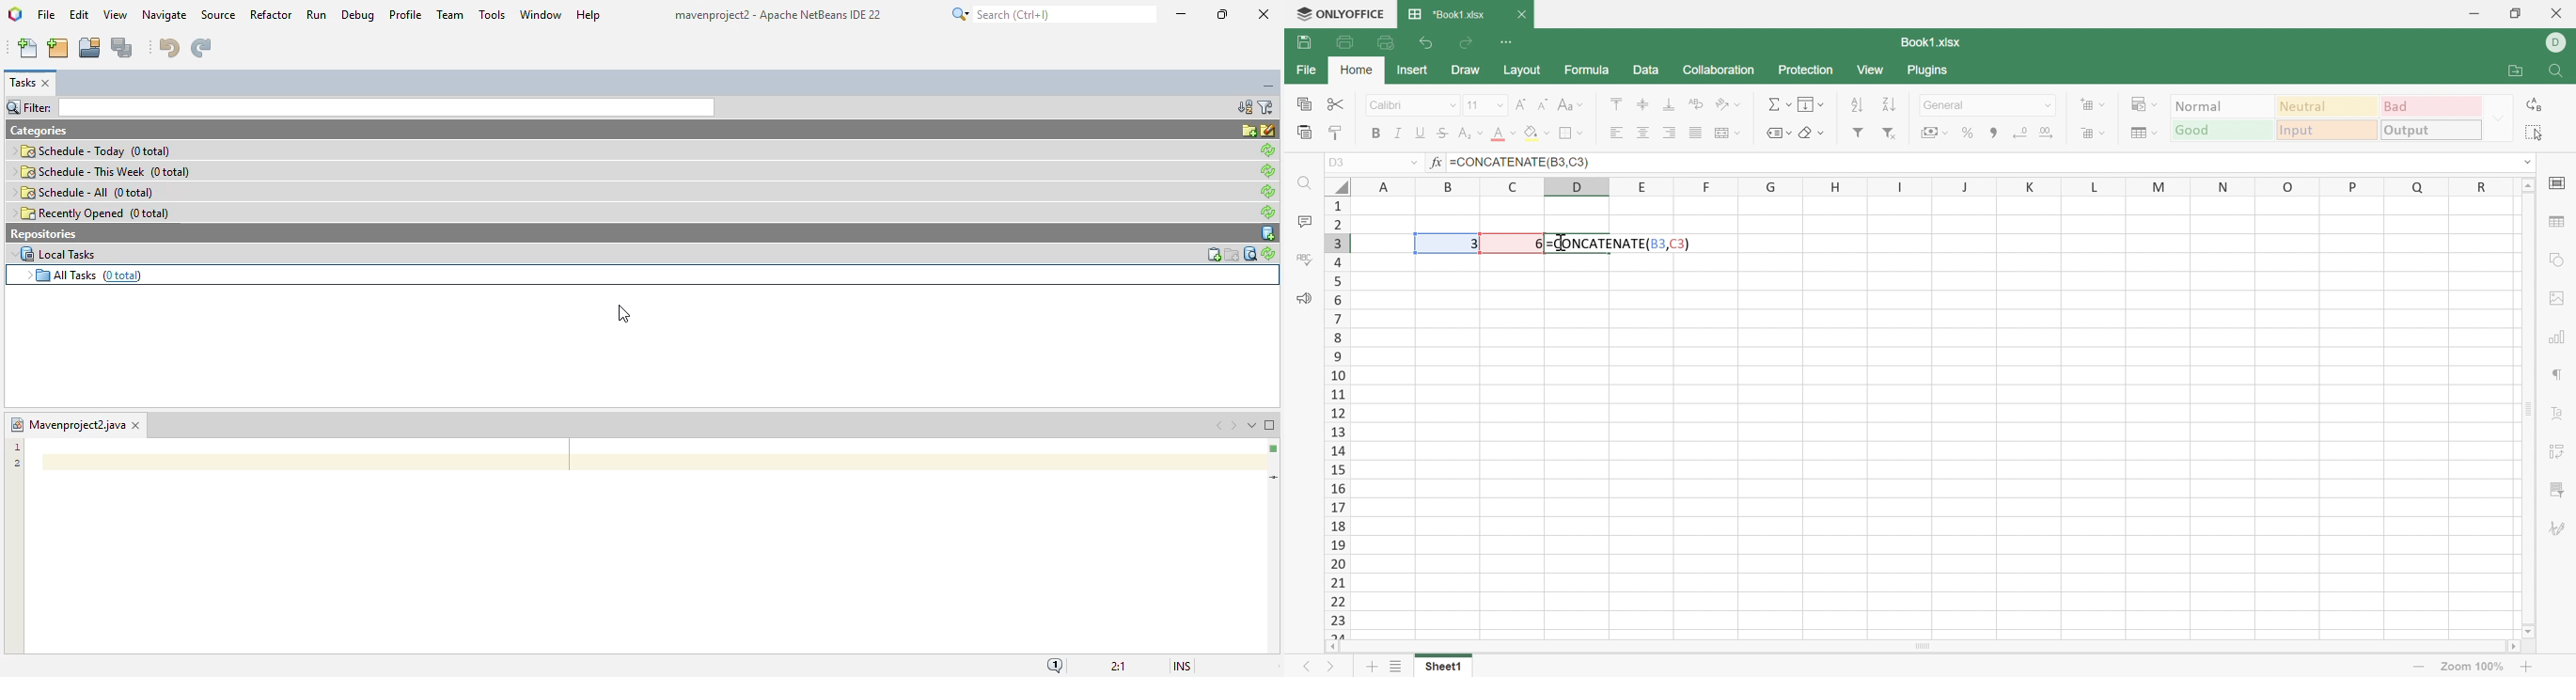  I want to click on Cell settings, so click(2560, 182).